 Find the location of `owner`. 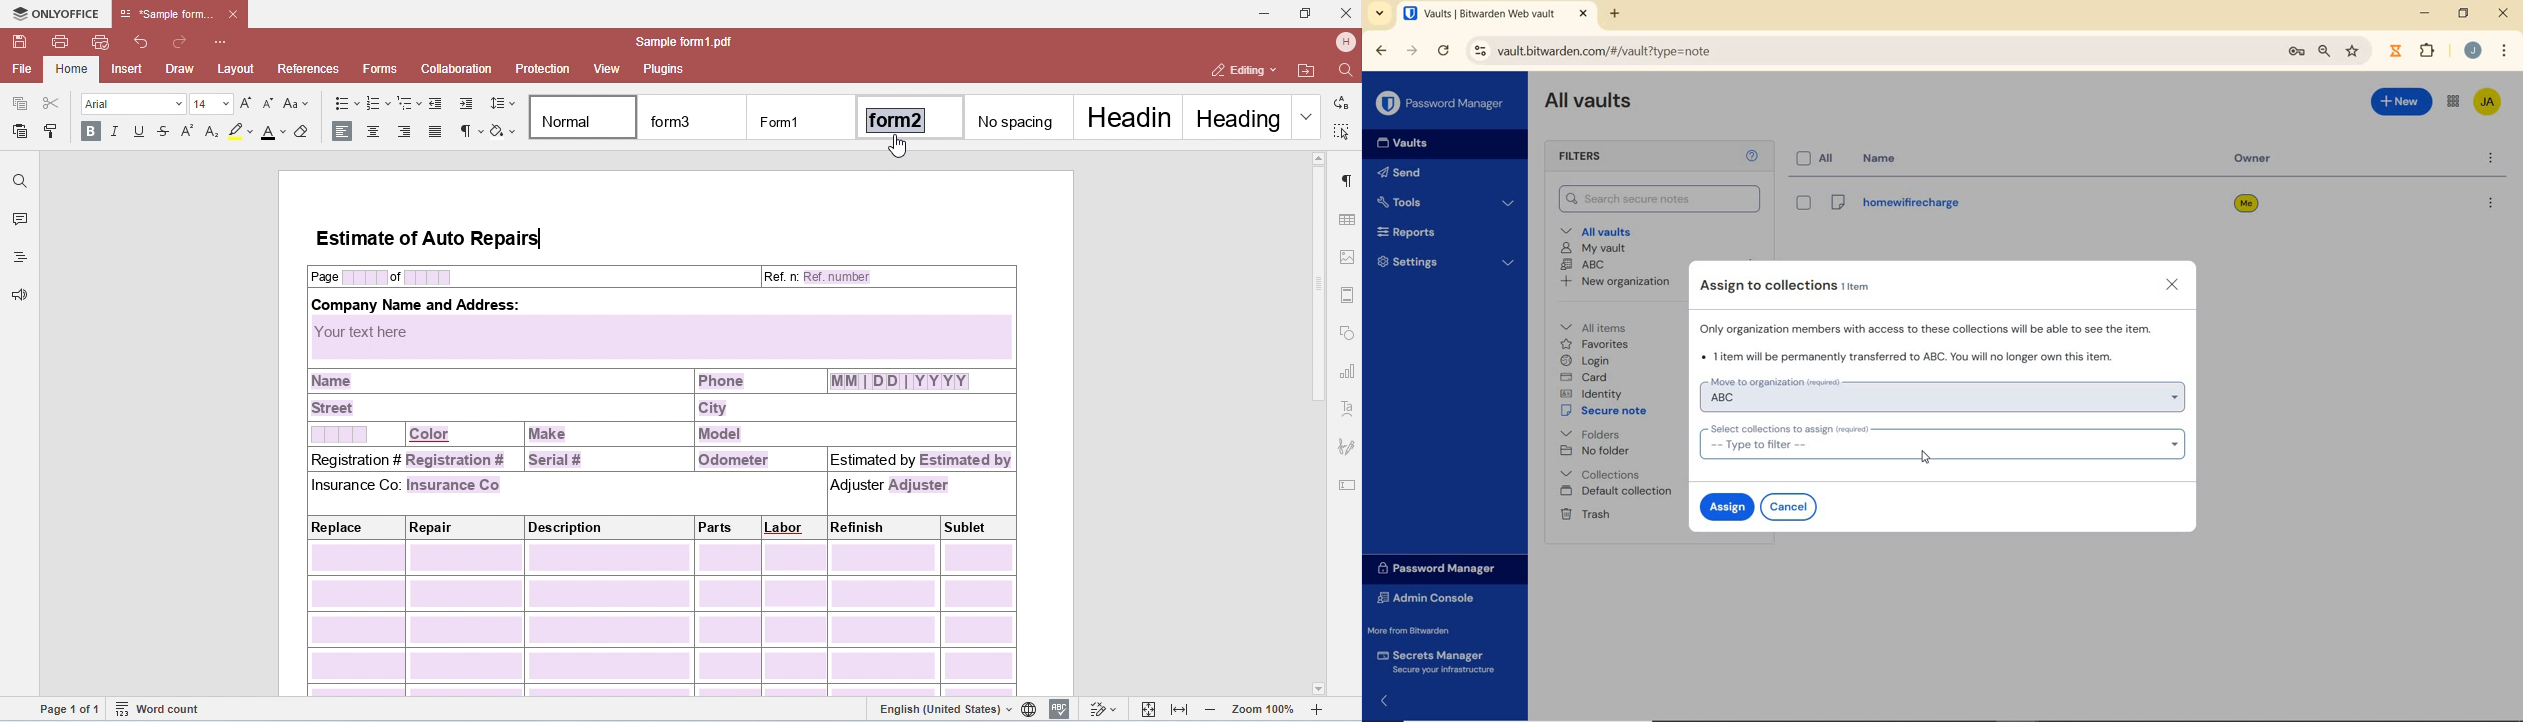

owner is located at coordinates (2258, 160).